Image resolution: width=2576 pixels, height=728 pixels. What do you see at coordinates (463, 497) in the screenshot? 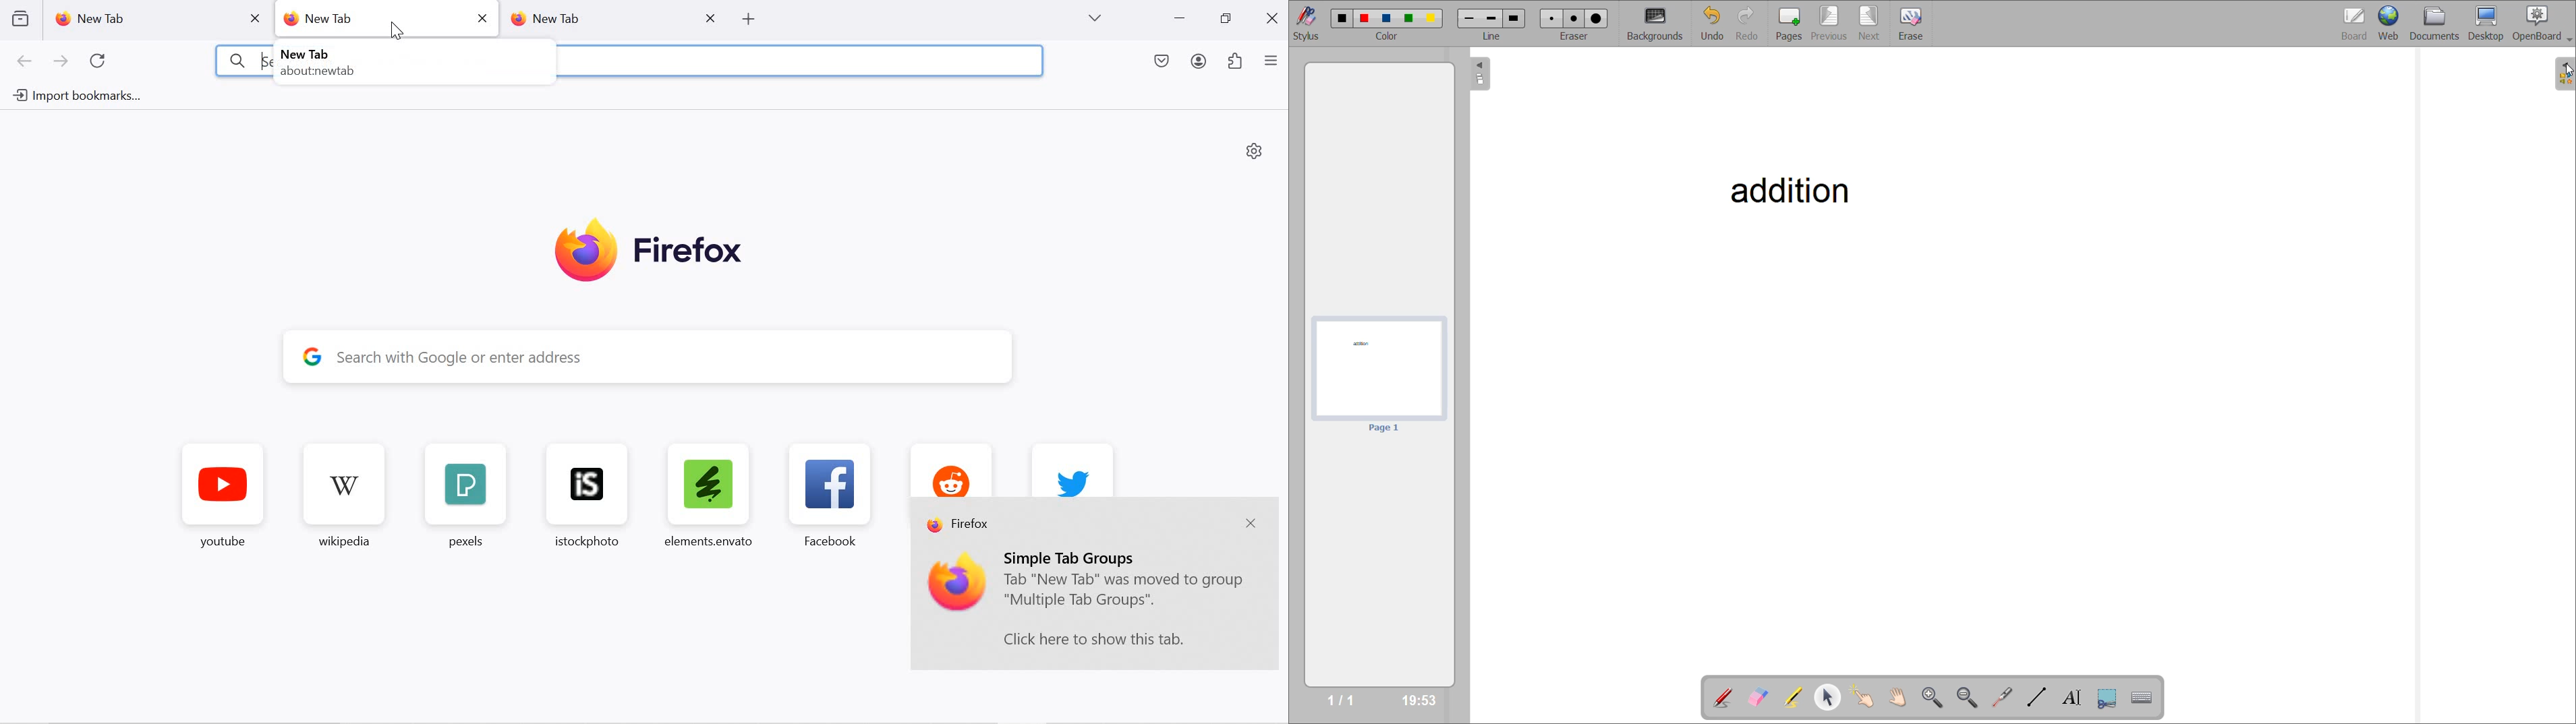
I see `pexels favorite` at bounding box center [463, 497].